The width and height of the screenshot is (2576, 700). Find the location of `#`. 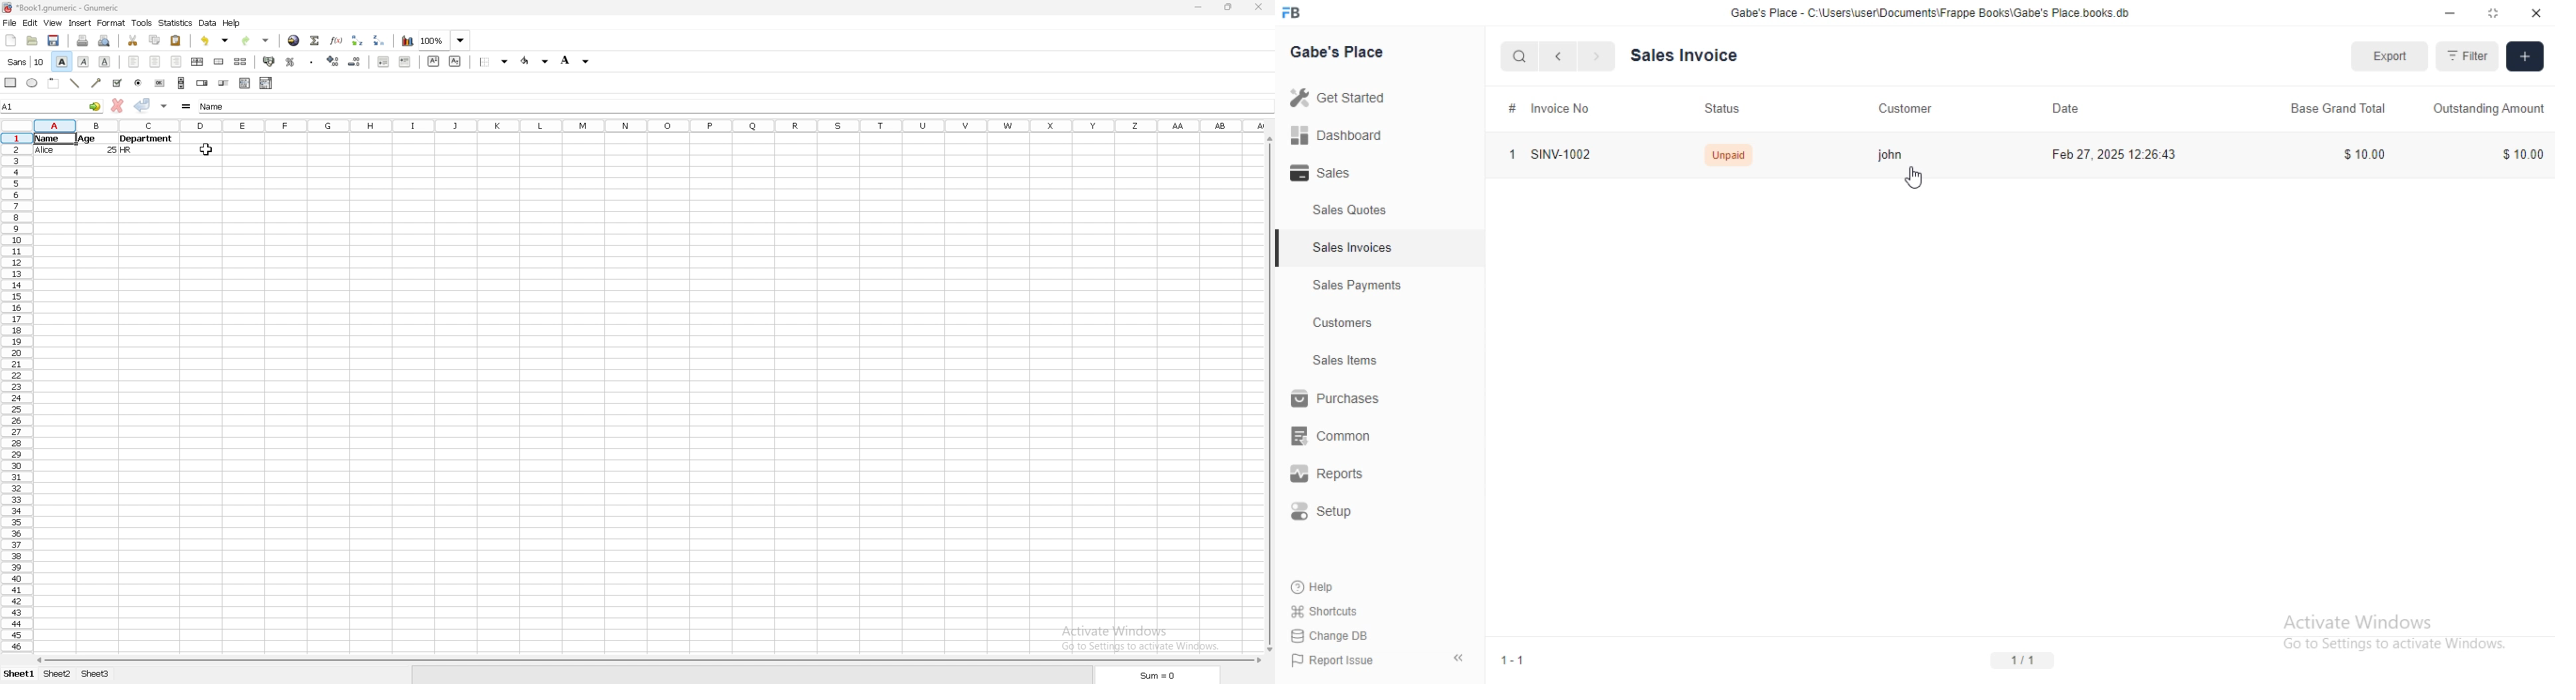

# is located at coordinates (1510, 108).